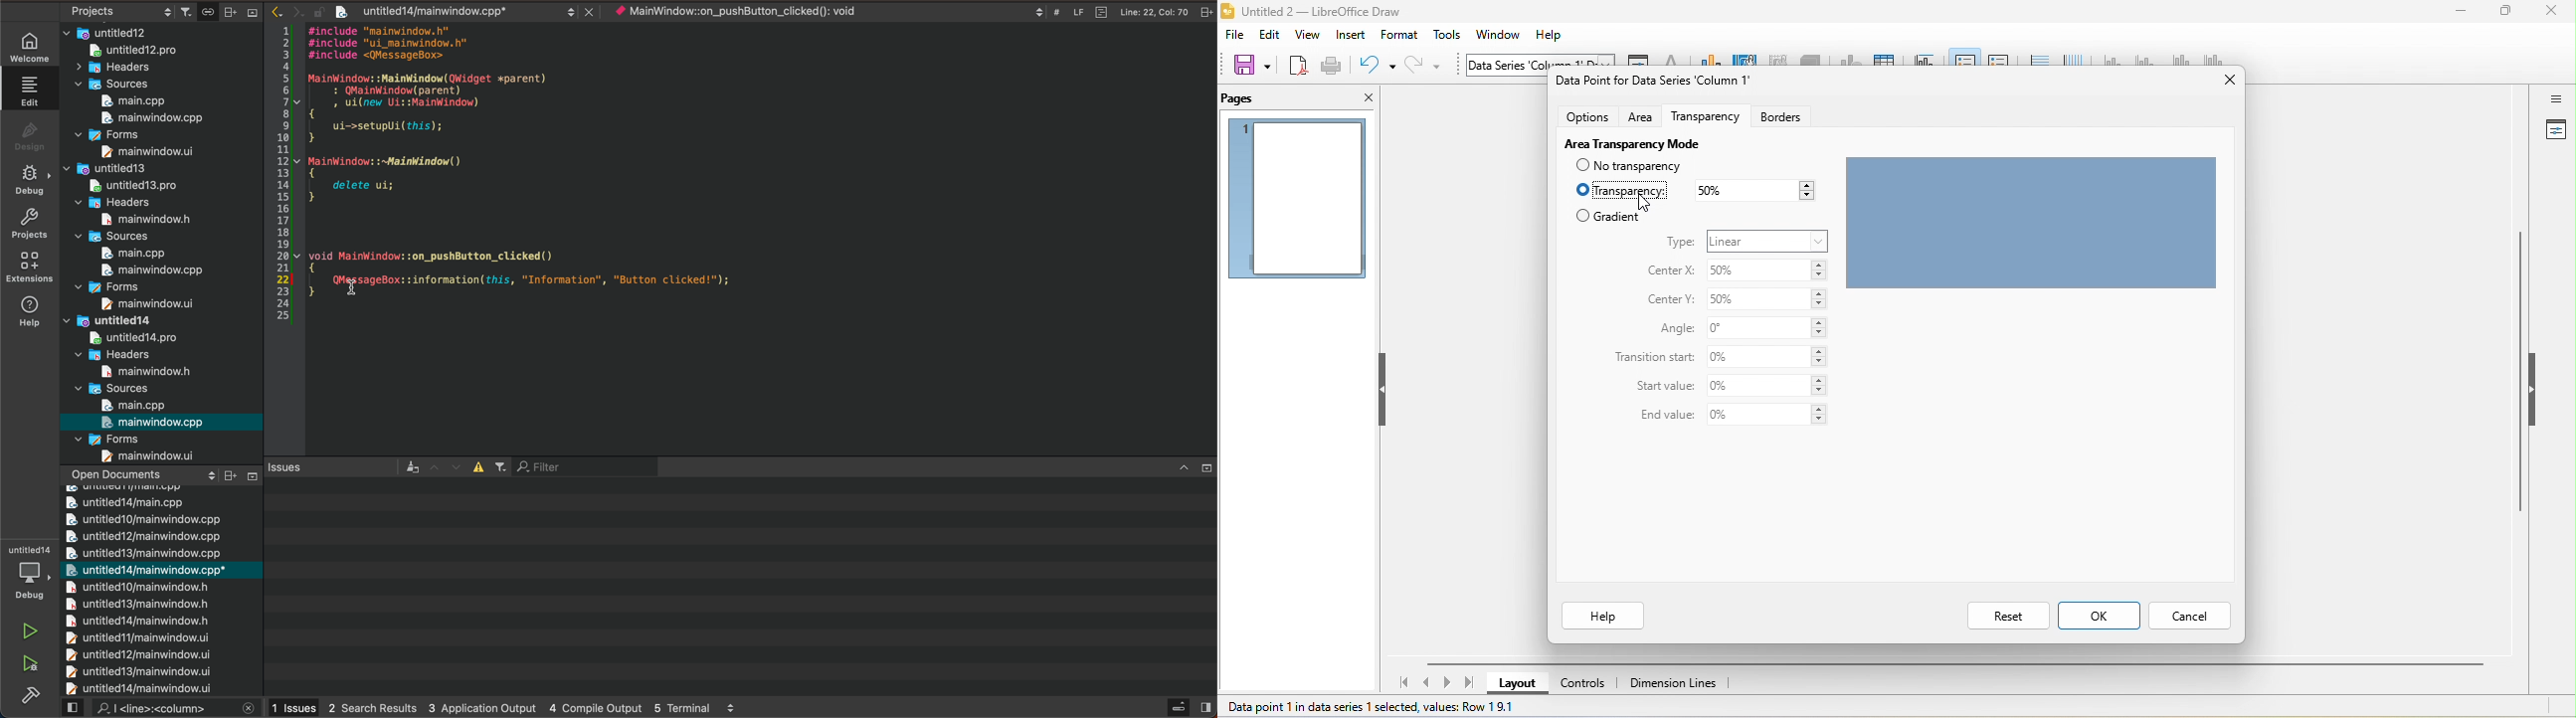 This screenshot has width=2576, height=728. Describe the element at coordinates (126, 320) in the screenshot. I see `untitled14` at that location.